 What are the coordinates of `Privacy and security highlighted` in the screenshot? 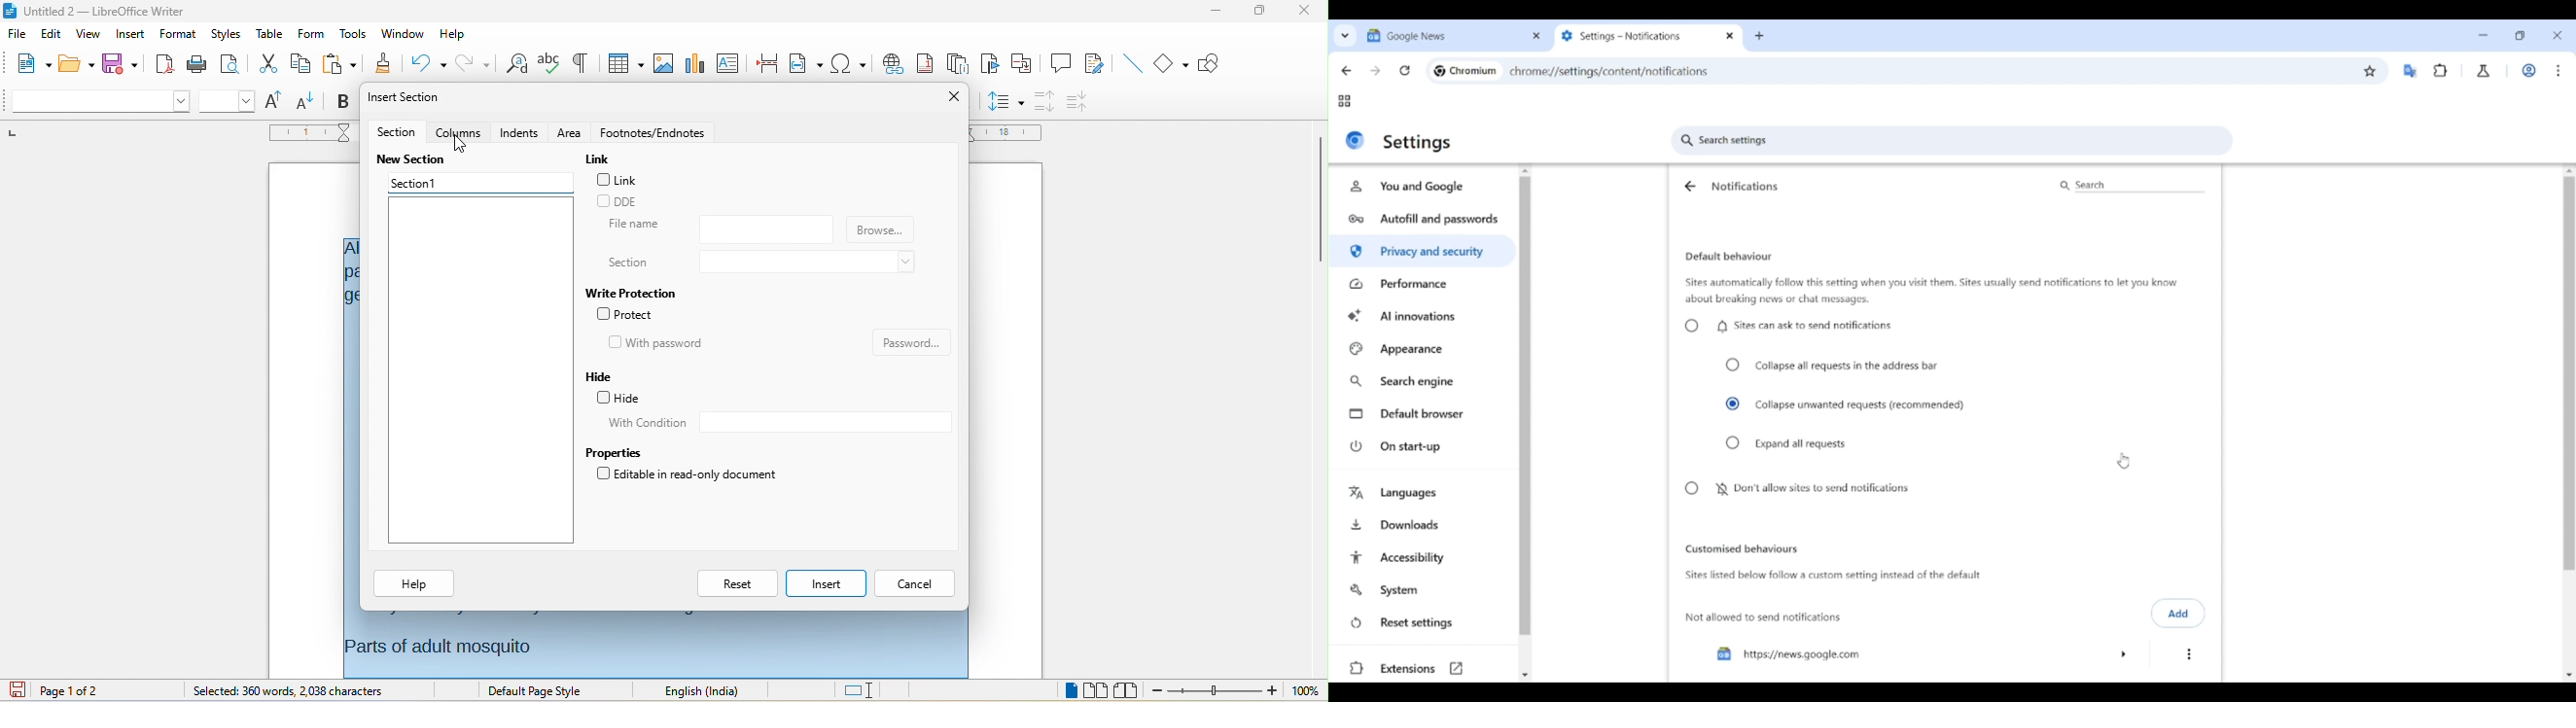 It's located at (1421, 254).